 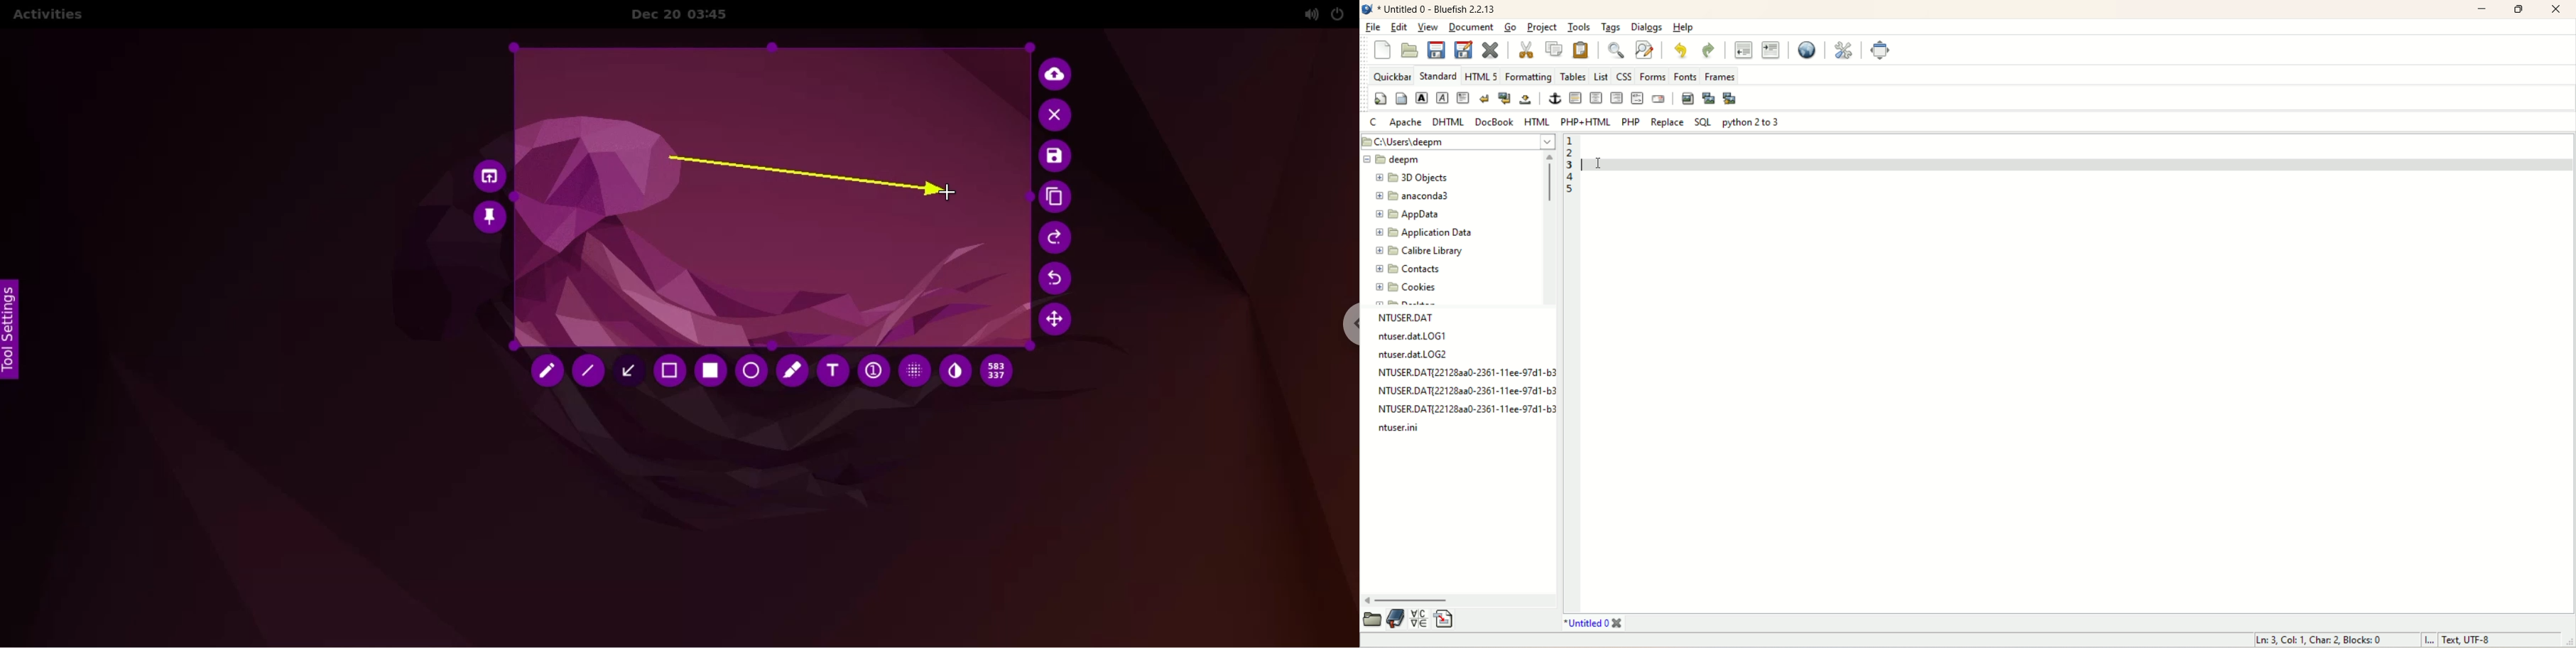 What do you see at coordinates (1706, 48) in the screenshot?
I see `redo` at bounding box center [1706, 48].